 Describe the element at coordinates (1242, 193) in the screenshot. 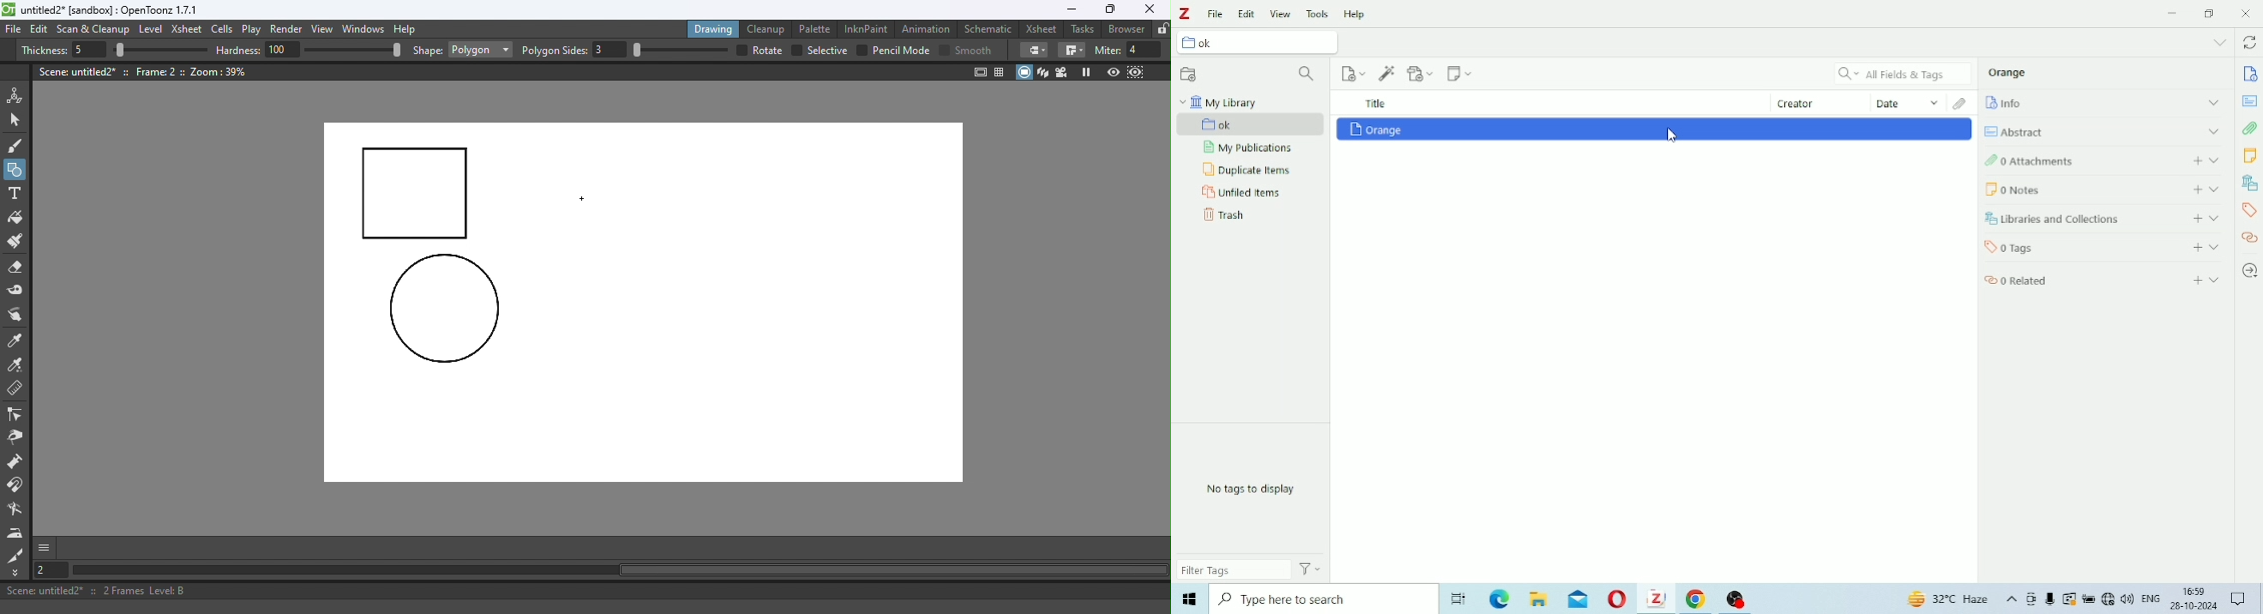

I see `Unfiled Items` at that location.